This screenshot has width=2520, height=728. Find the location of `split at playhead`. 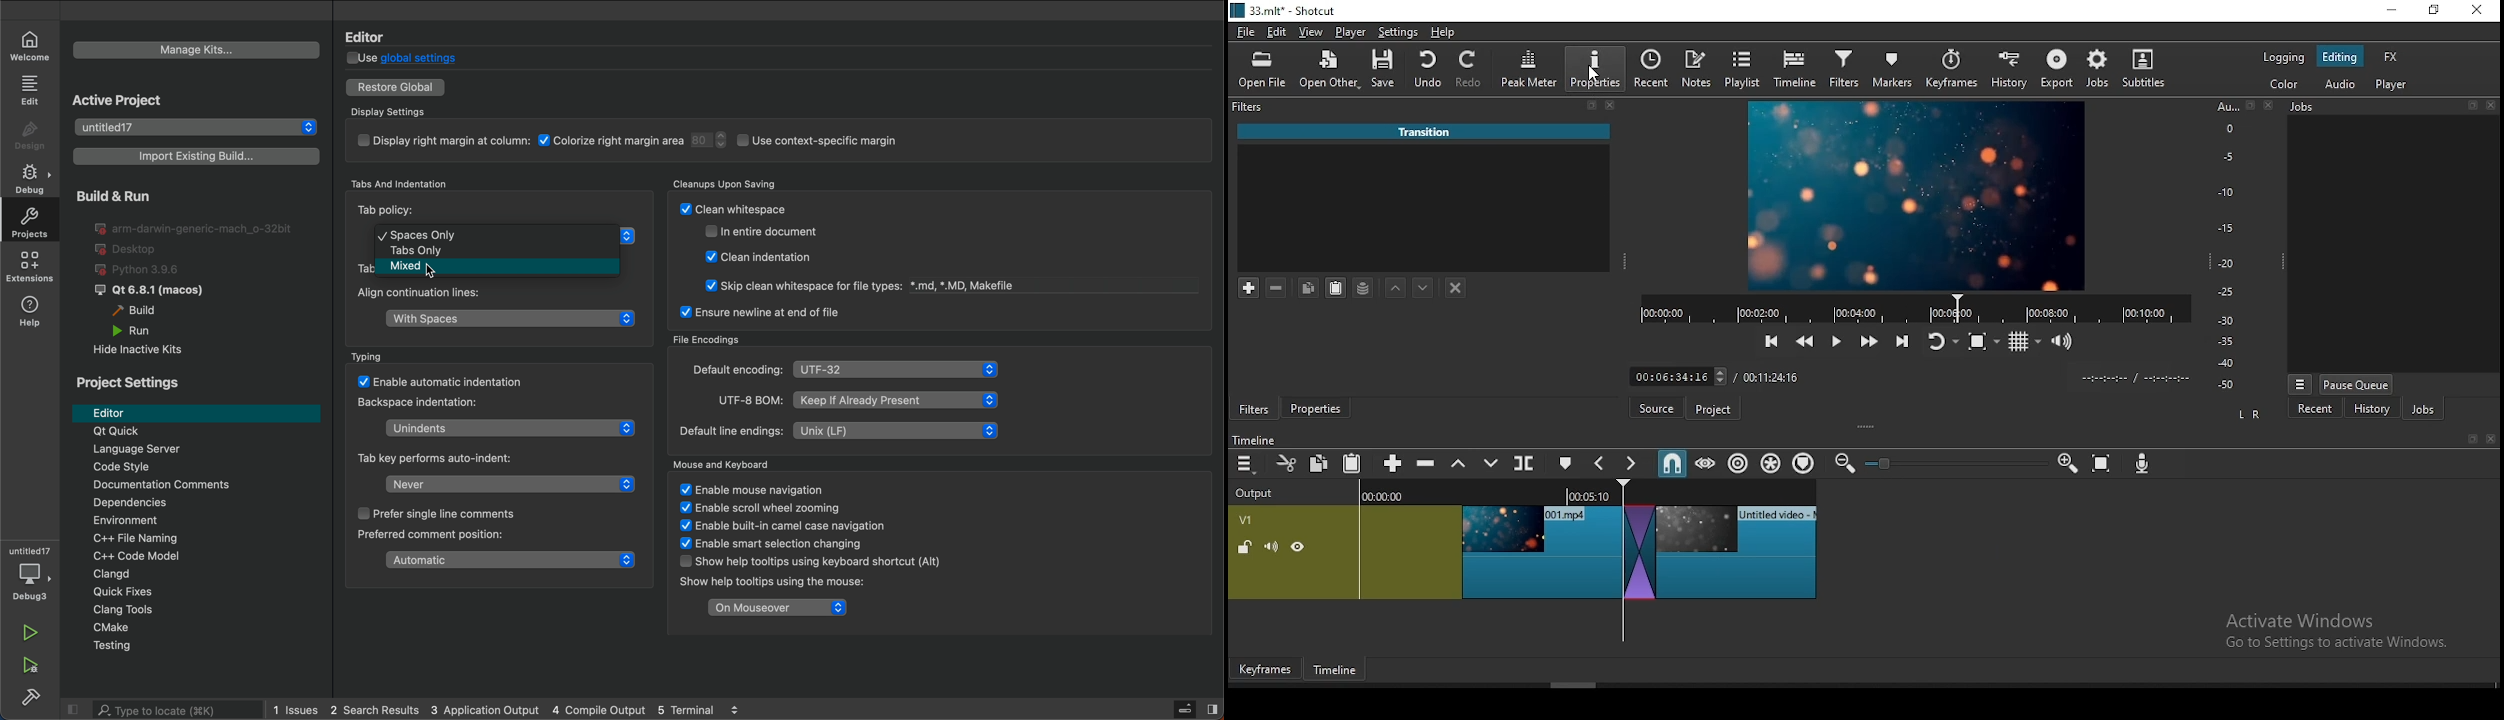

split at playhead is located at coordinates (1657, 71).